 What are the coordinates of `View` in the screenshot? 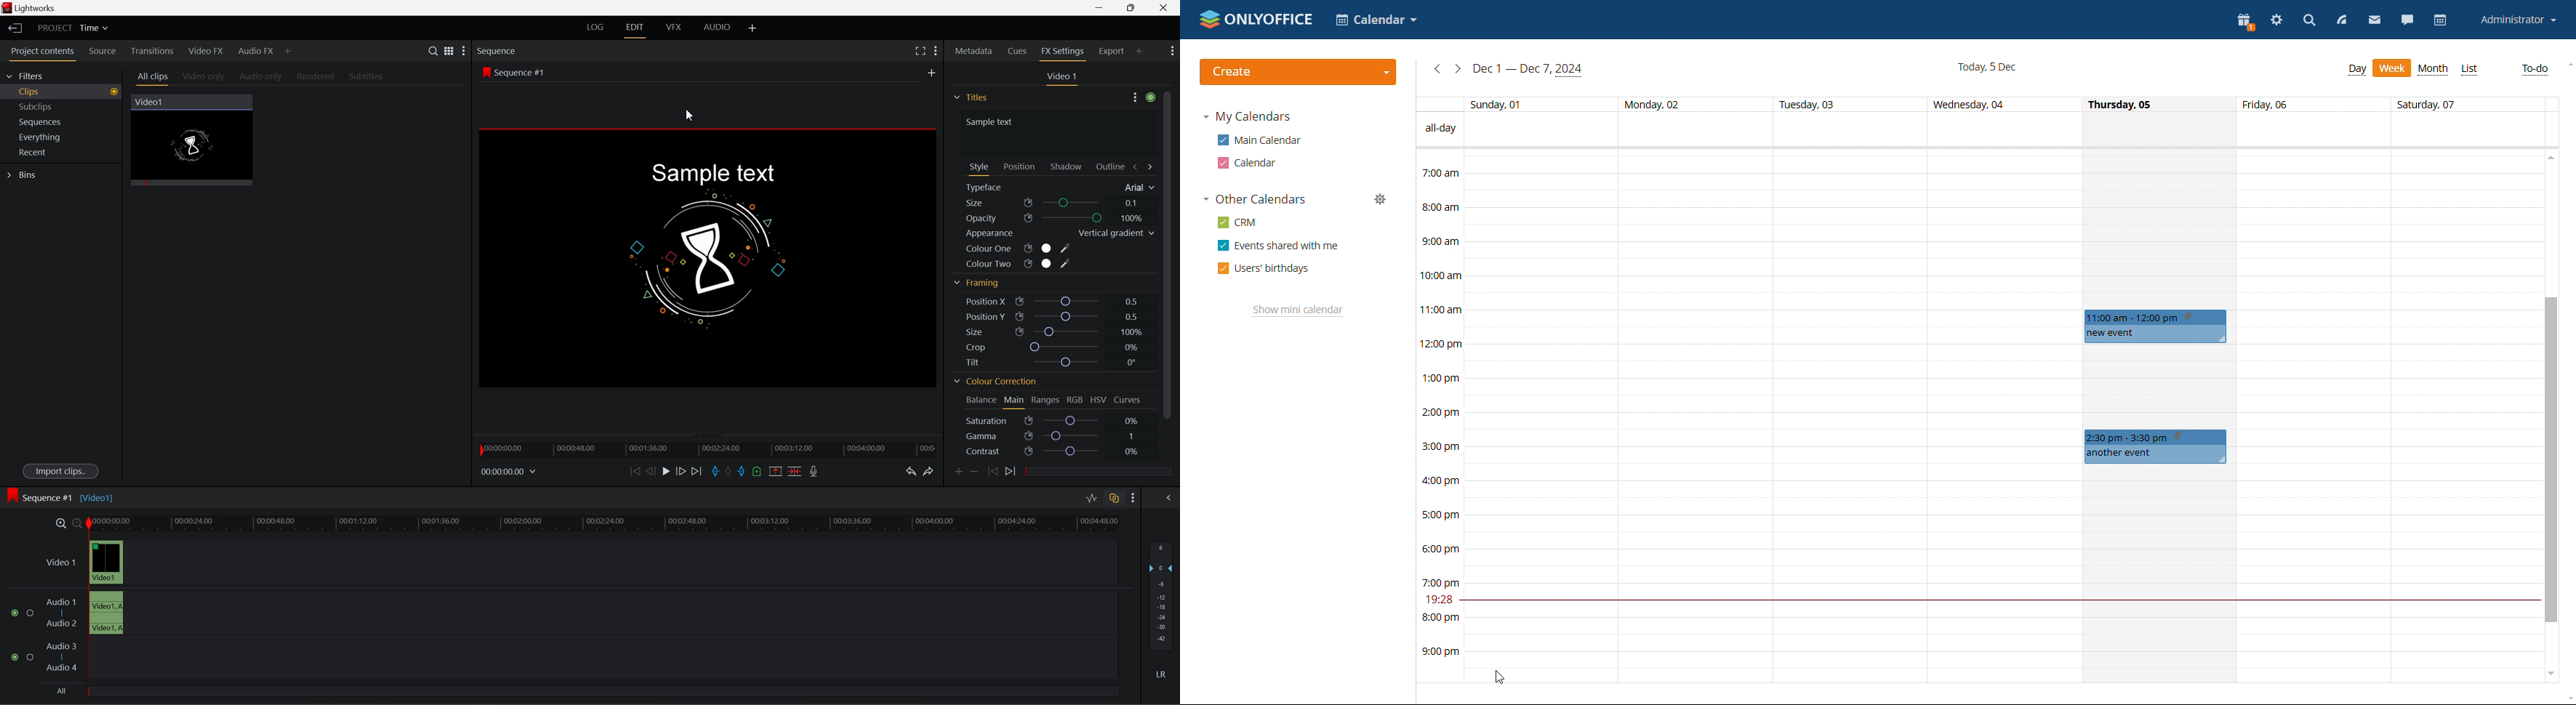 It's located at (446, 50).